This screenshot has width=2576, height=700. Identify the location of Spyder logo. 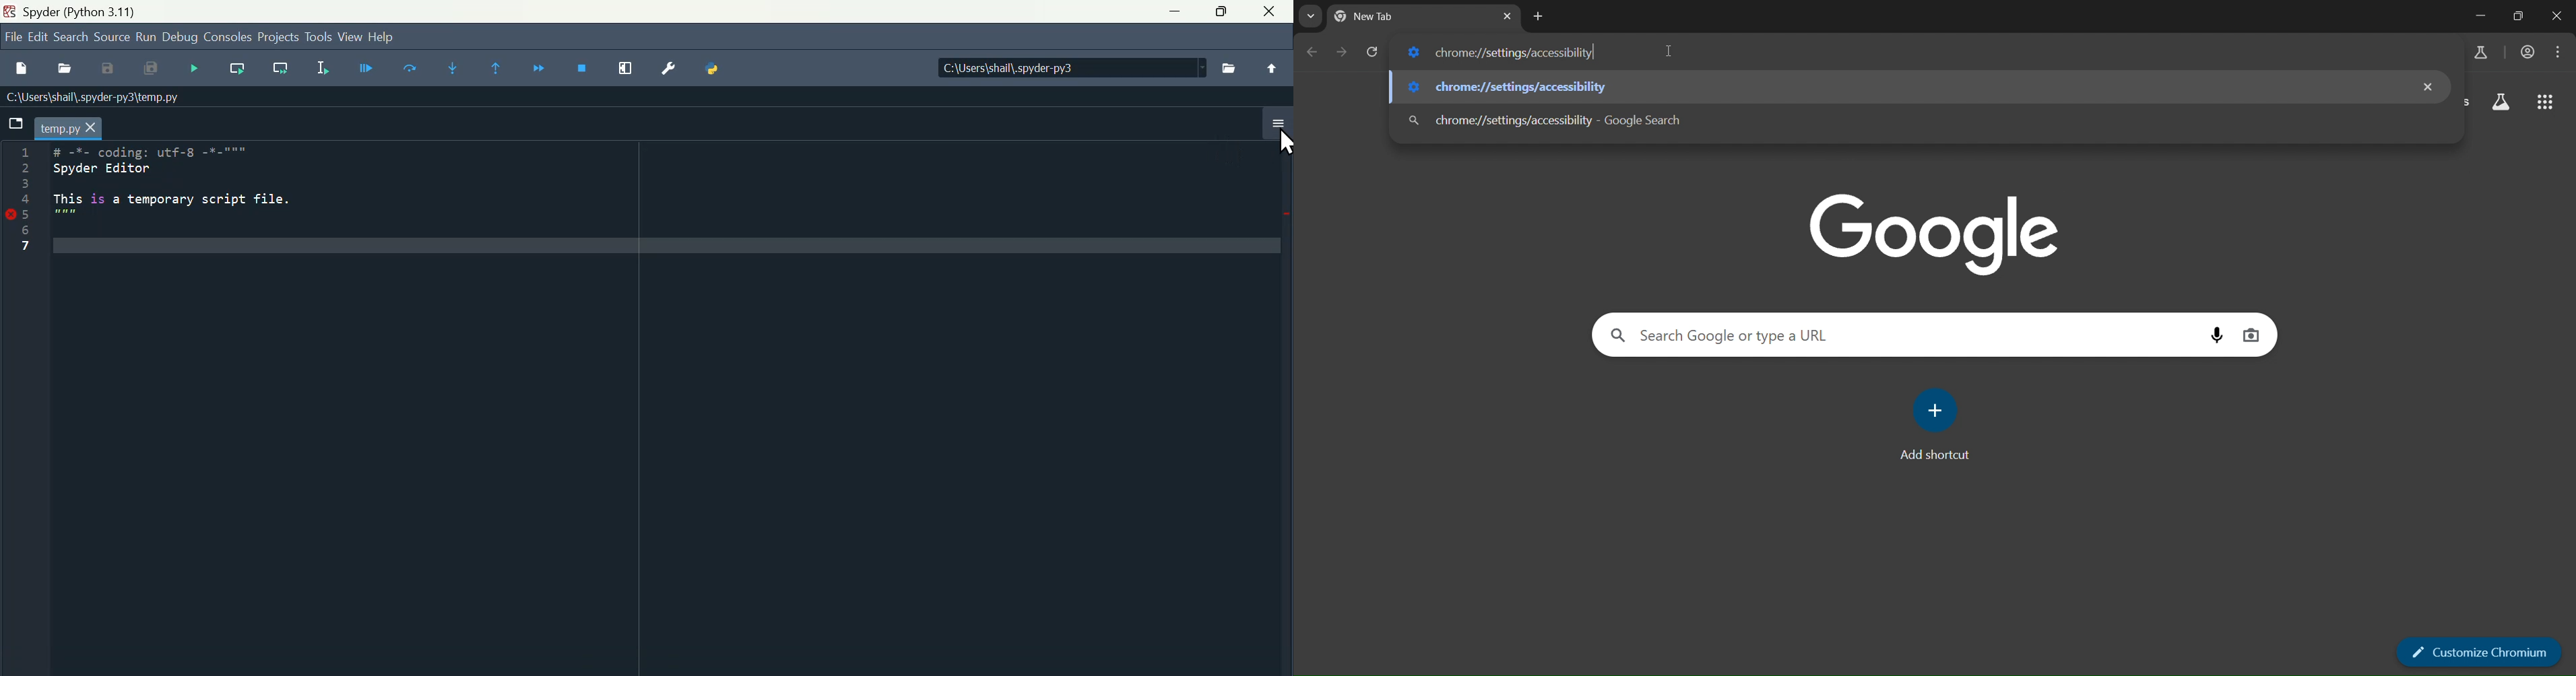
(8, 9).